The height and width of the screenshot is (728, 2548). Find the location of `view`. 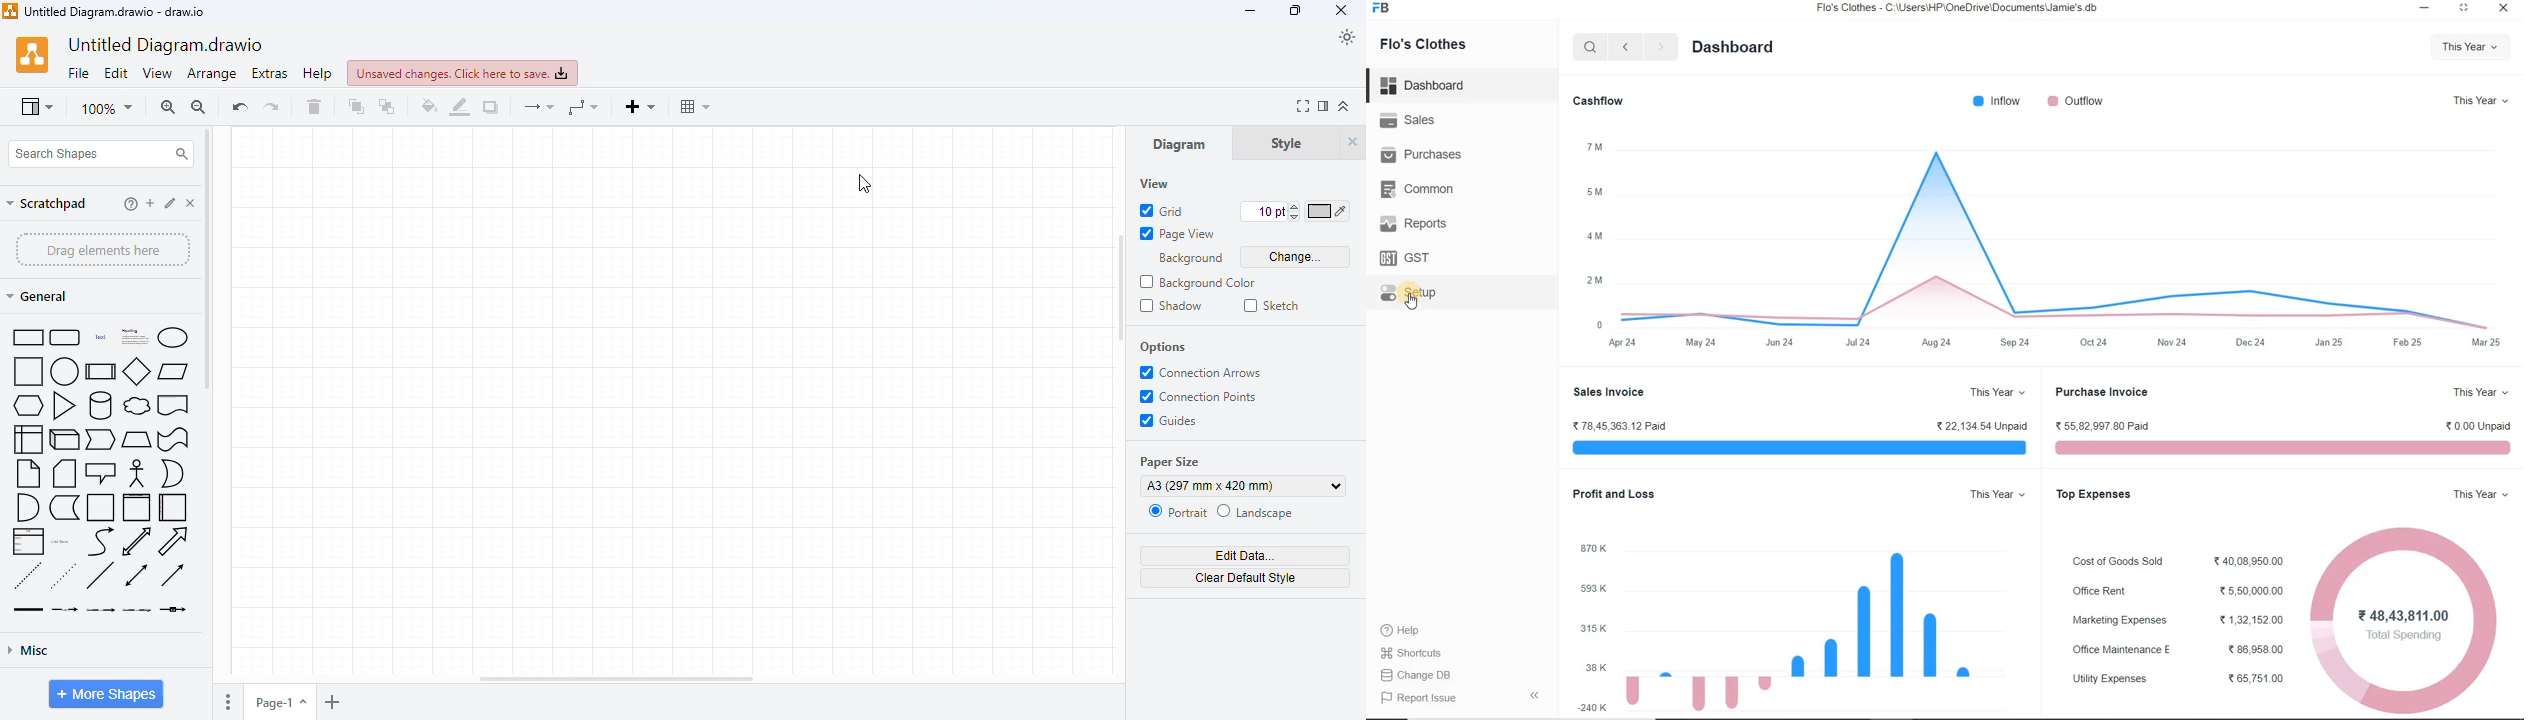

view is located at coordinates (157, 73).